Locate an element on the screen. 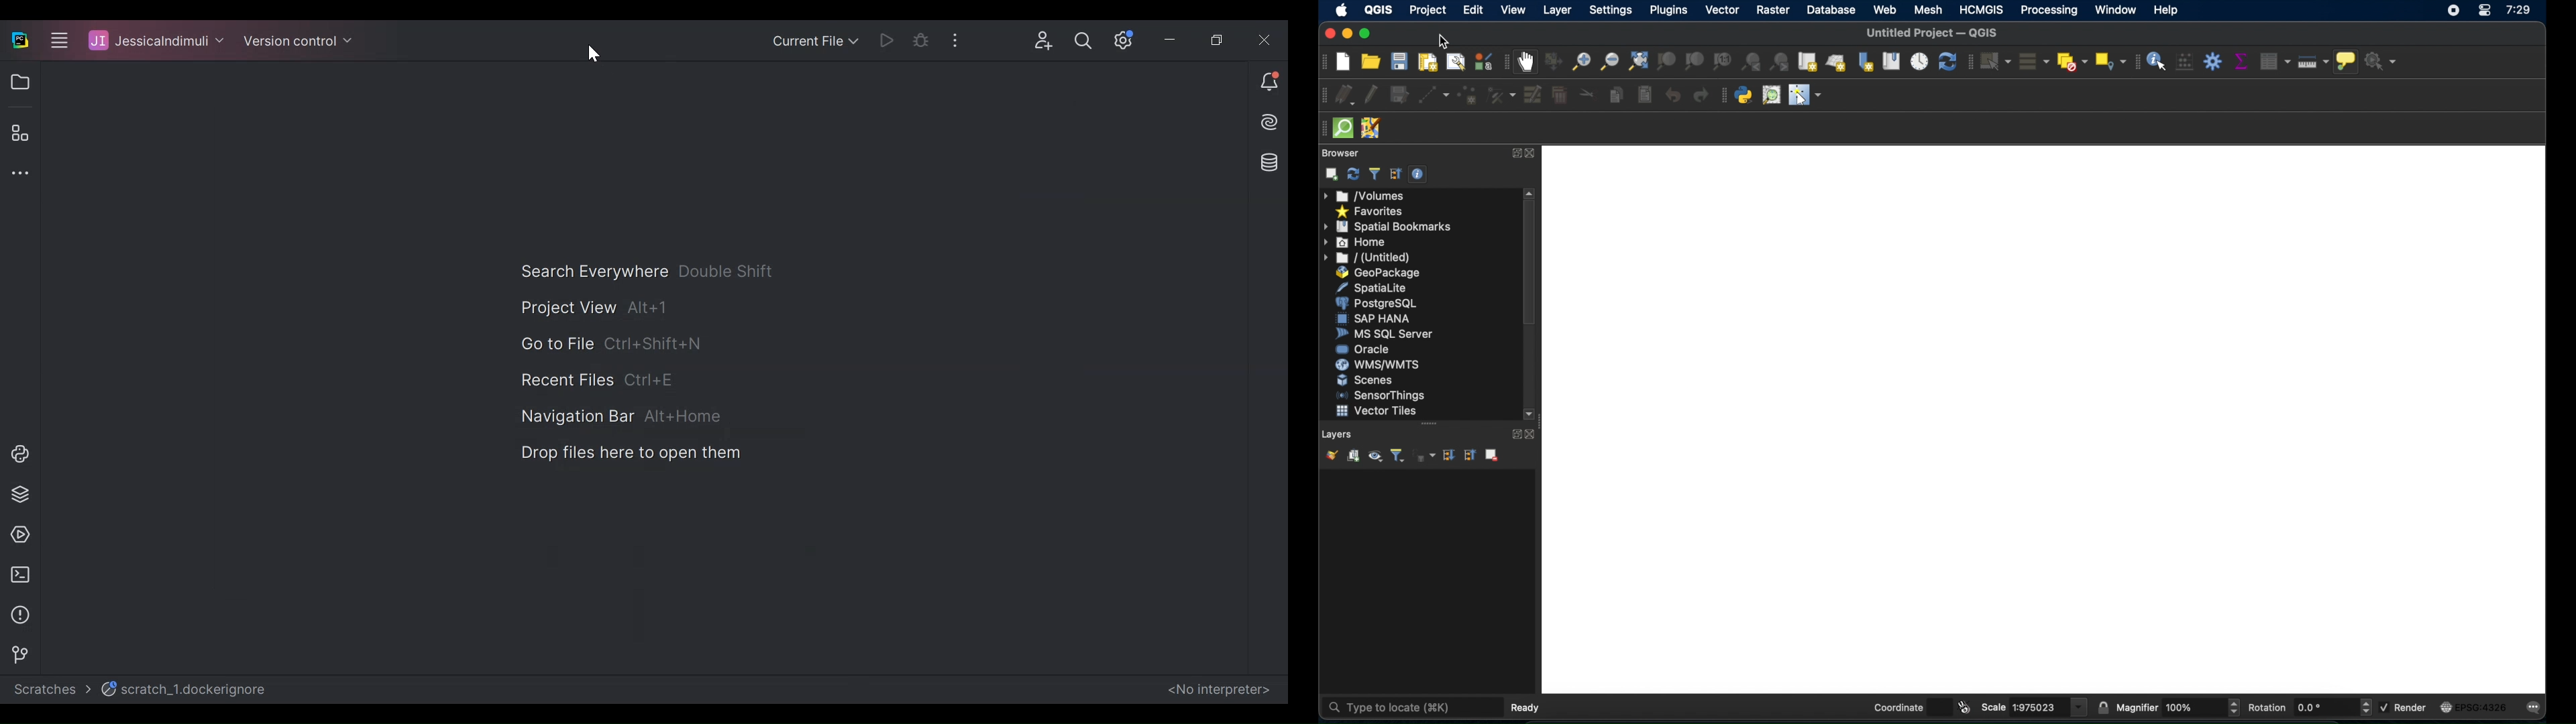 Image resolution: width=2576 pixels, height=728 pixels. open project is located at coordinates (1370, 62).